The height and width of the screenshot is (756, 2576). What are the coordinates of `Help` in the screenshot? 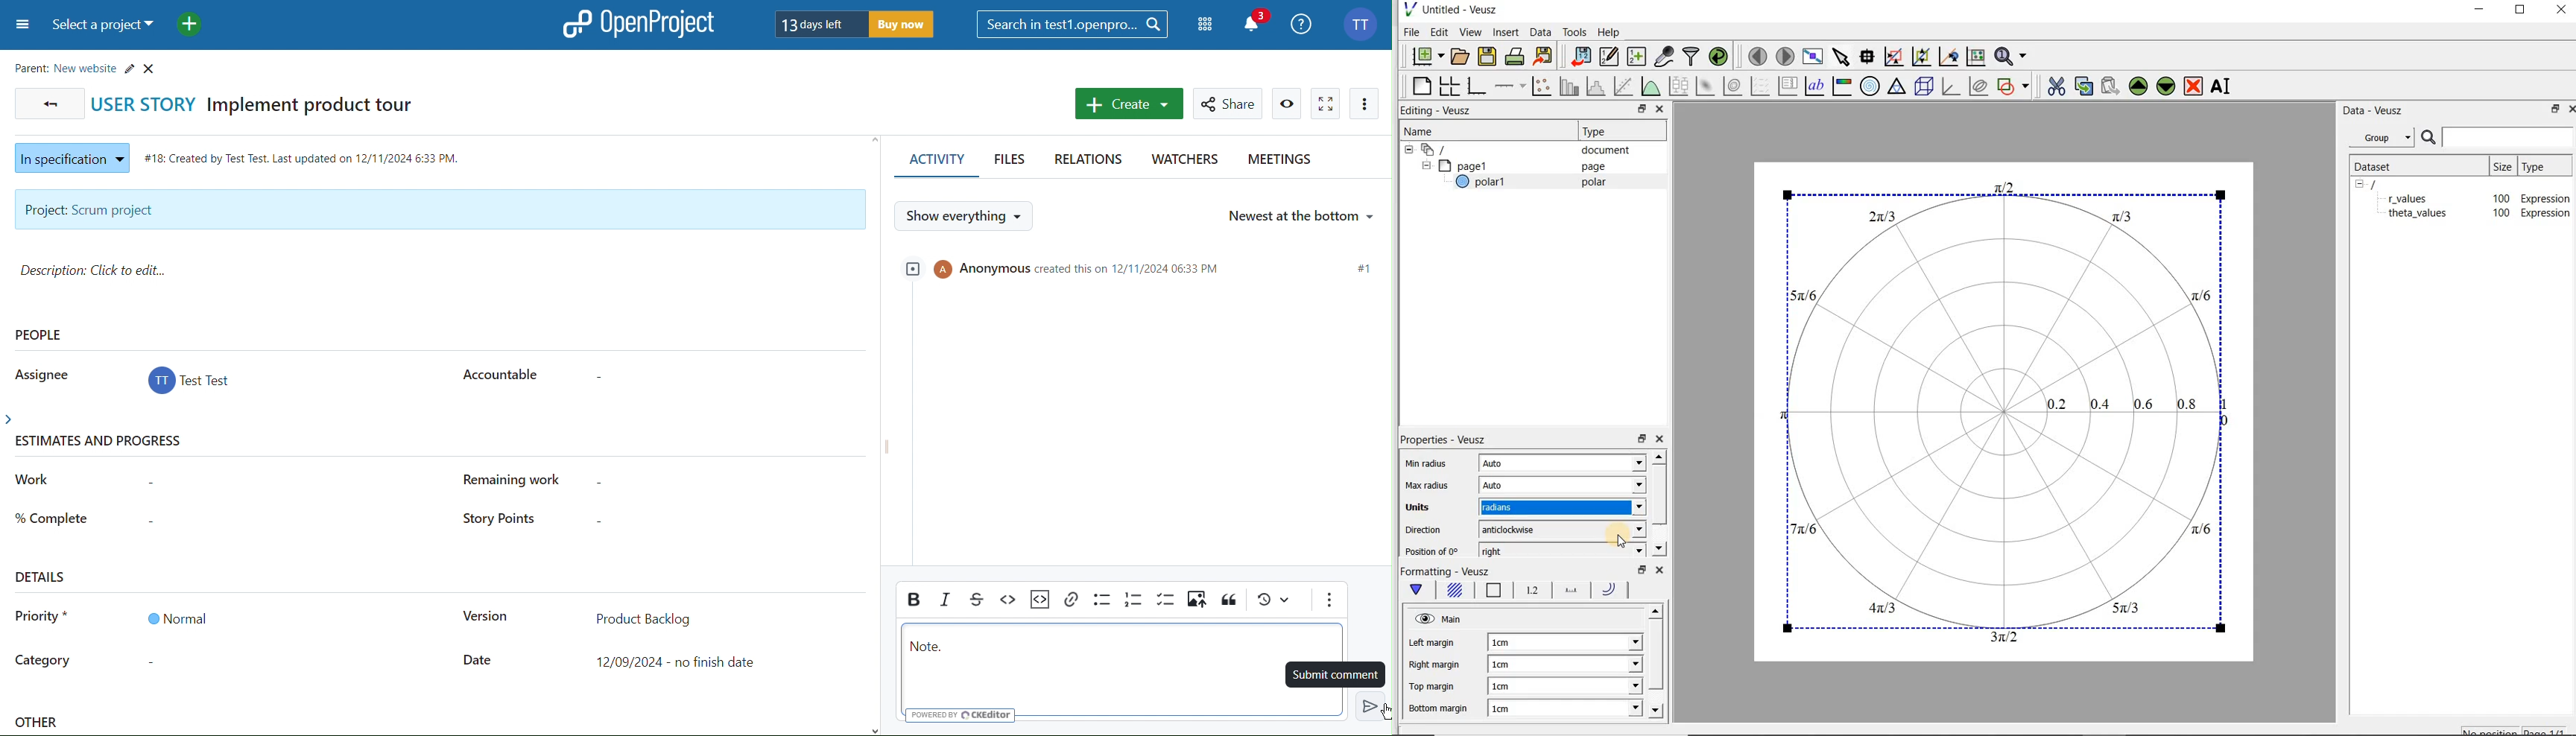 It's located at (1611, 32).